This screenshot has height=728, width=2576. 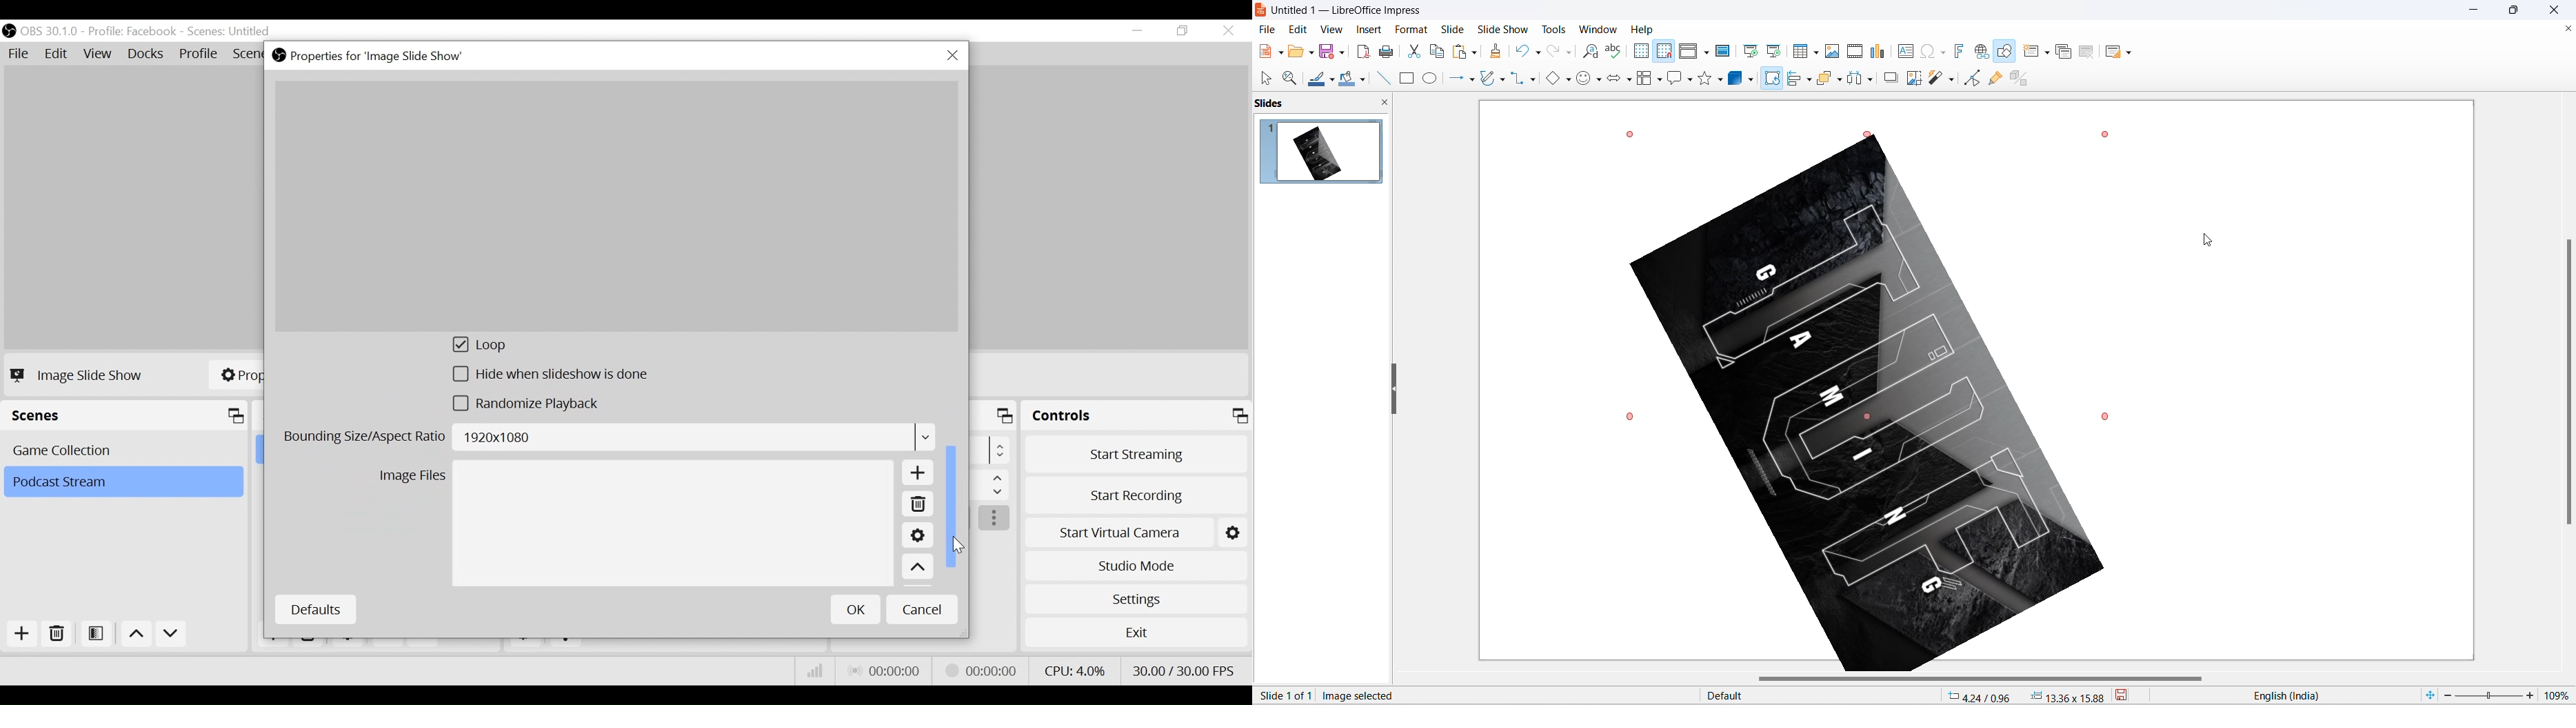 I want to click on minimize, so click(x=2475, y=10).